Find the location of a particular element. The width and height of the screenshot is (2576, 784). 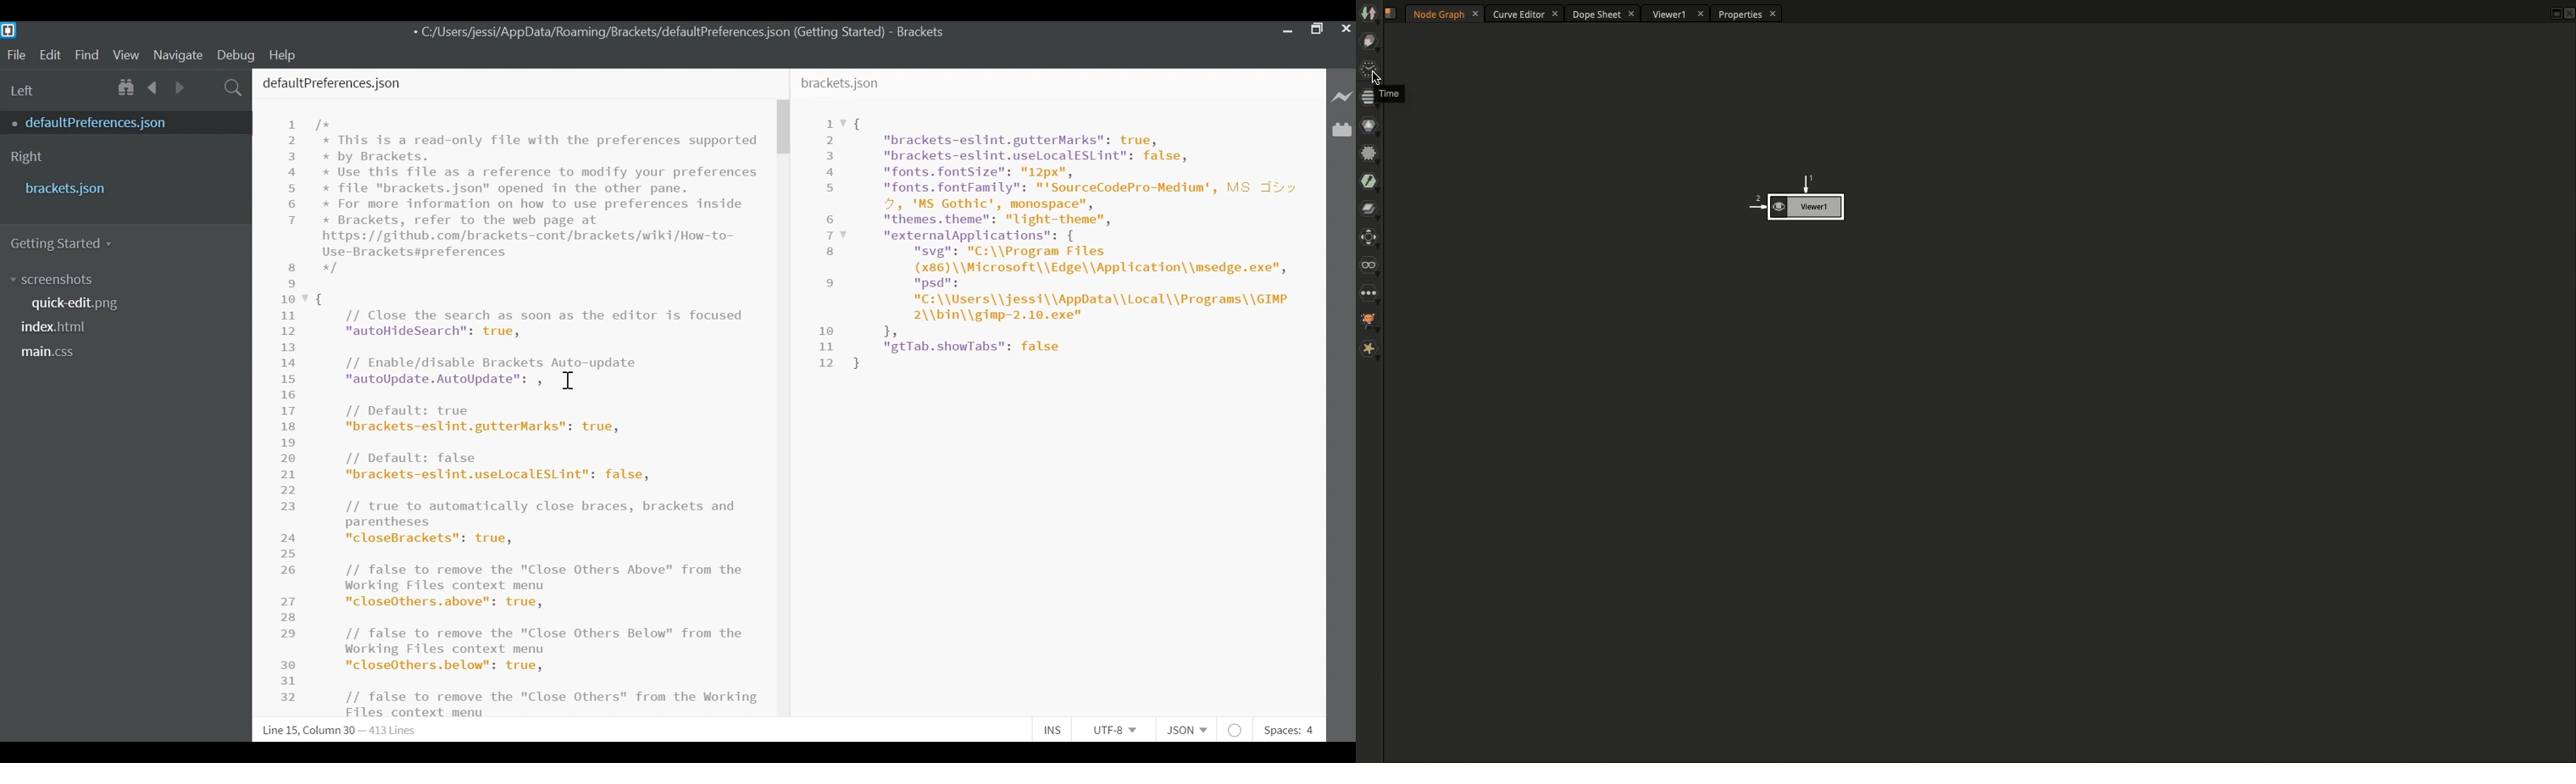

Getting Started is located at coordinates (68, 244).